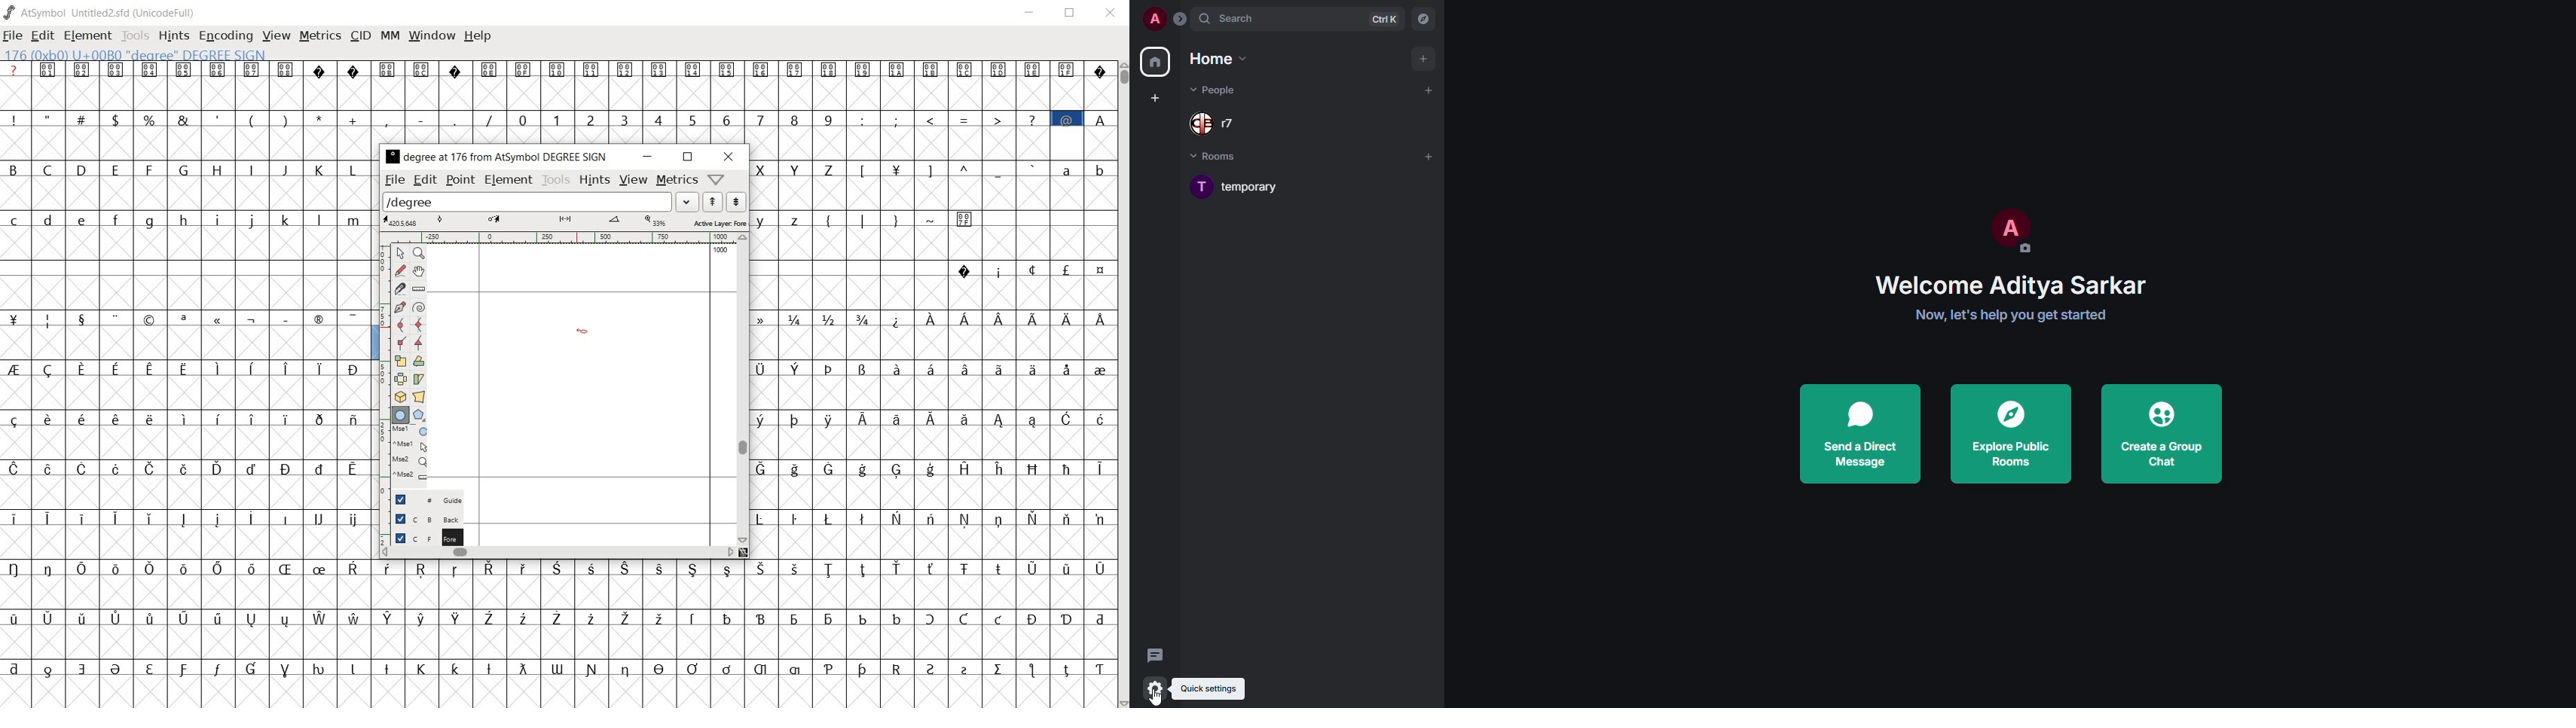 The height and width of the screenshot is (728, 2576). I want to click on ruler, so click(556, 238).